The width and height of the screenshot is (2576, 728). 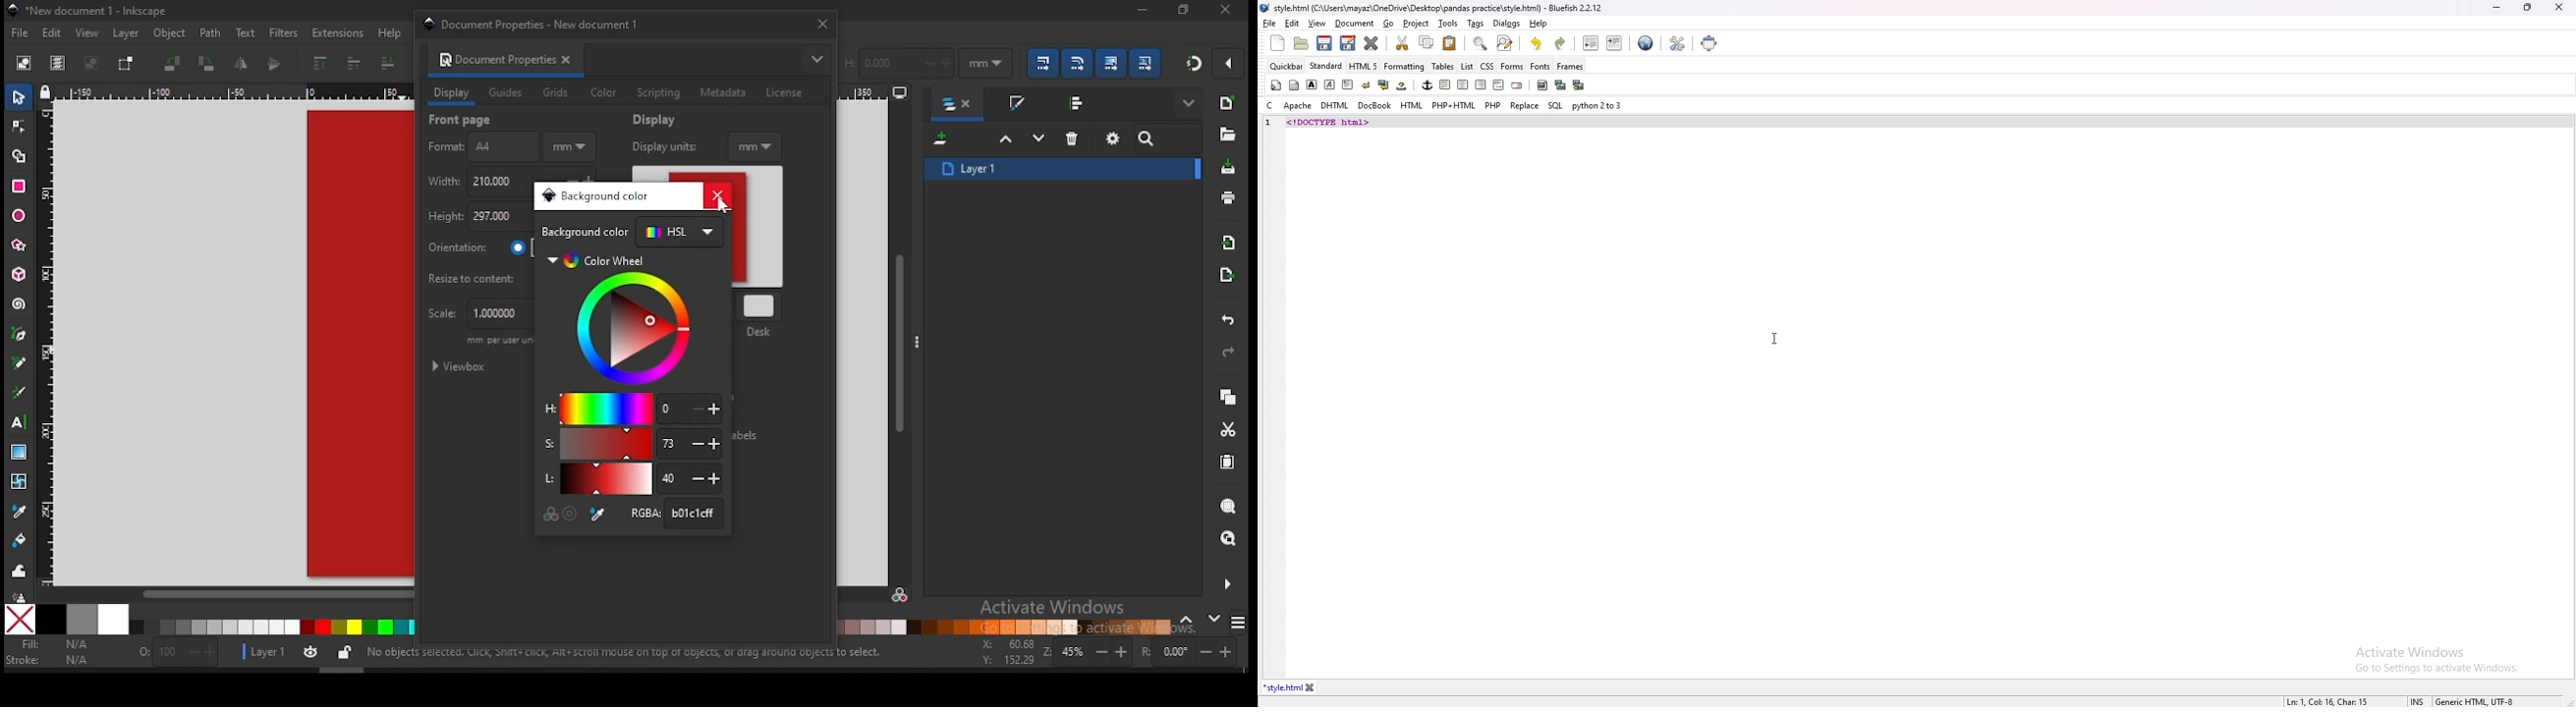 What do you see at coordinates (1195, 63) in the screenshot?
I see `snap` at bounding box center [1195, 63].